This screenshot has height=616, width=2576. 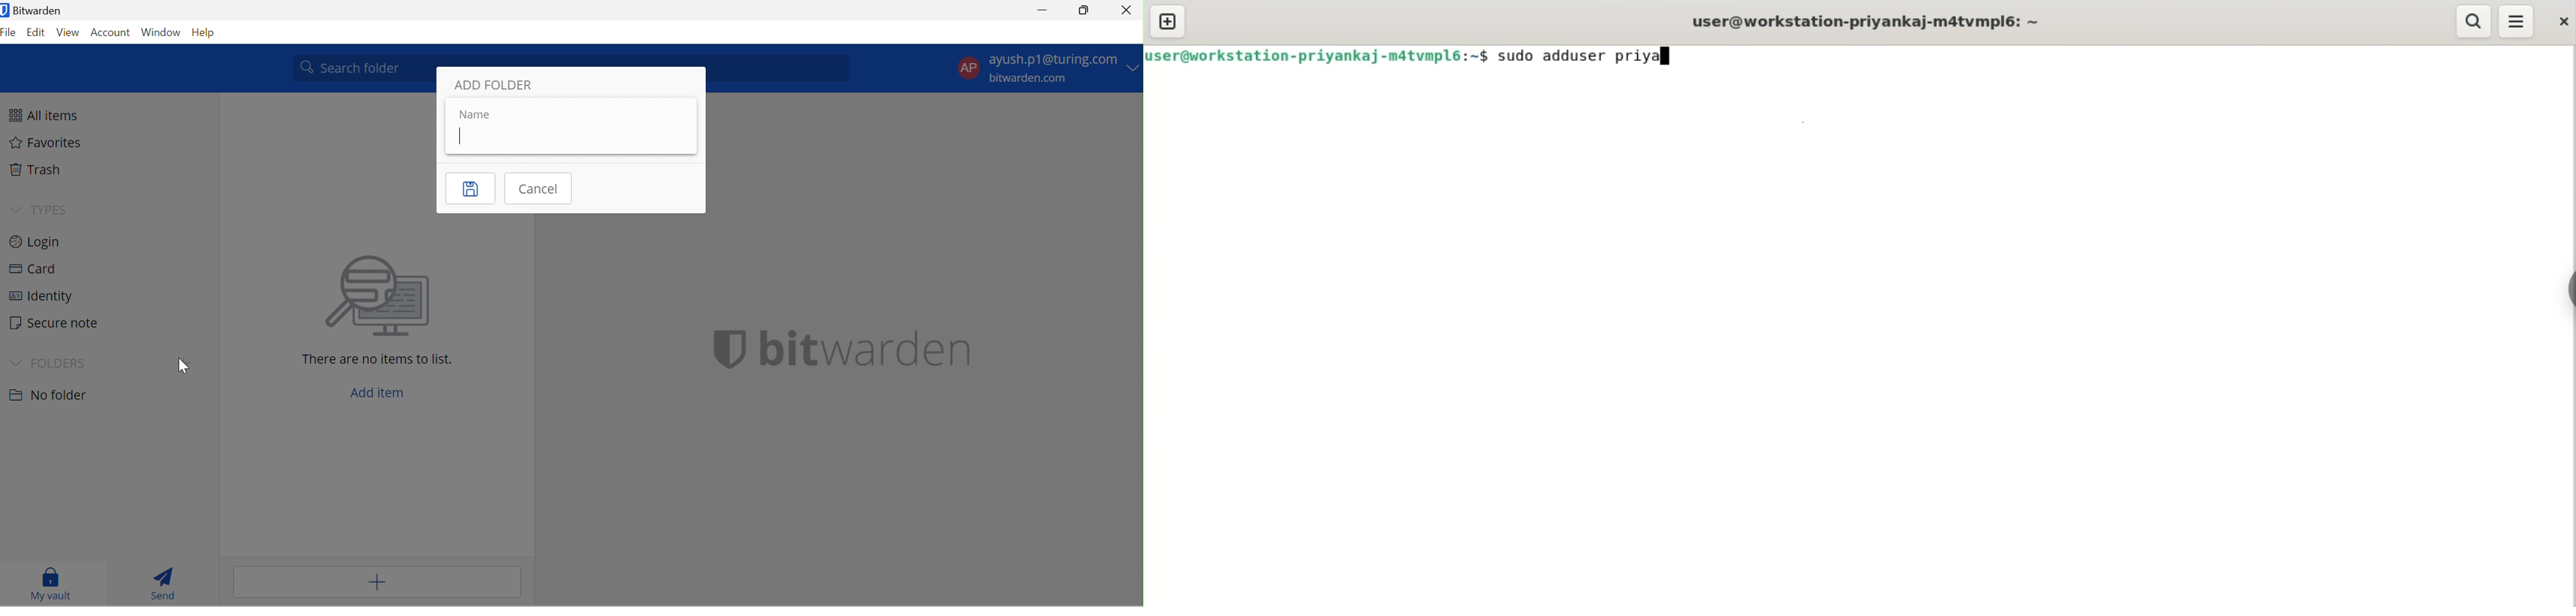 I want to click on Cancel, so click(x=541, y=189).